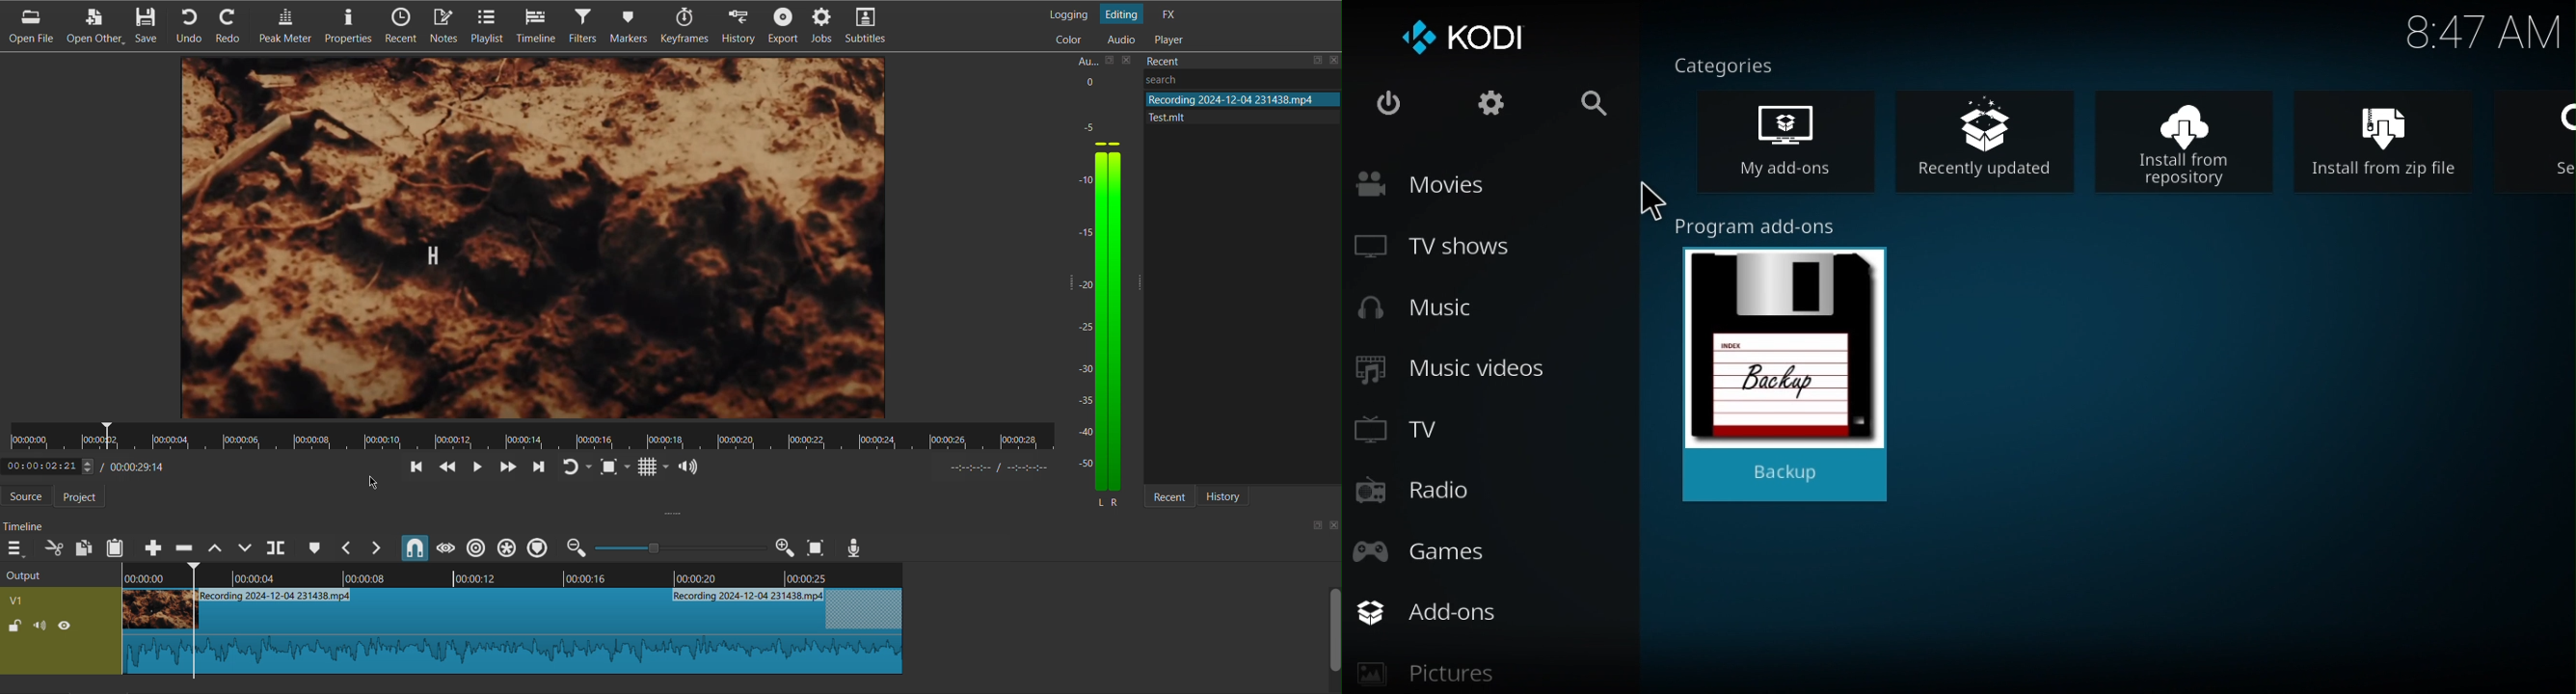 The image size is (2576, 700). I want to click on Search, so click(1579, 106).